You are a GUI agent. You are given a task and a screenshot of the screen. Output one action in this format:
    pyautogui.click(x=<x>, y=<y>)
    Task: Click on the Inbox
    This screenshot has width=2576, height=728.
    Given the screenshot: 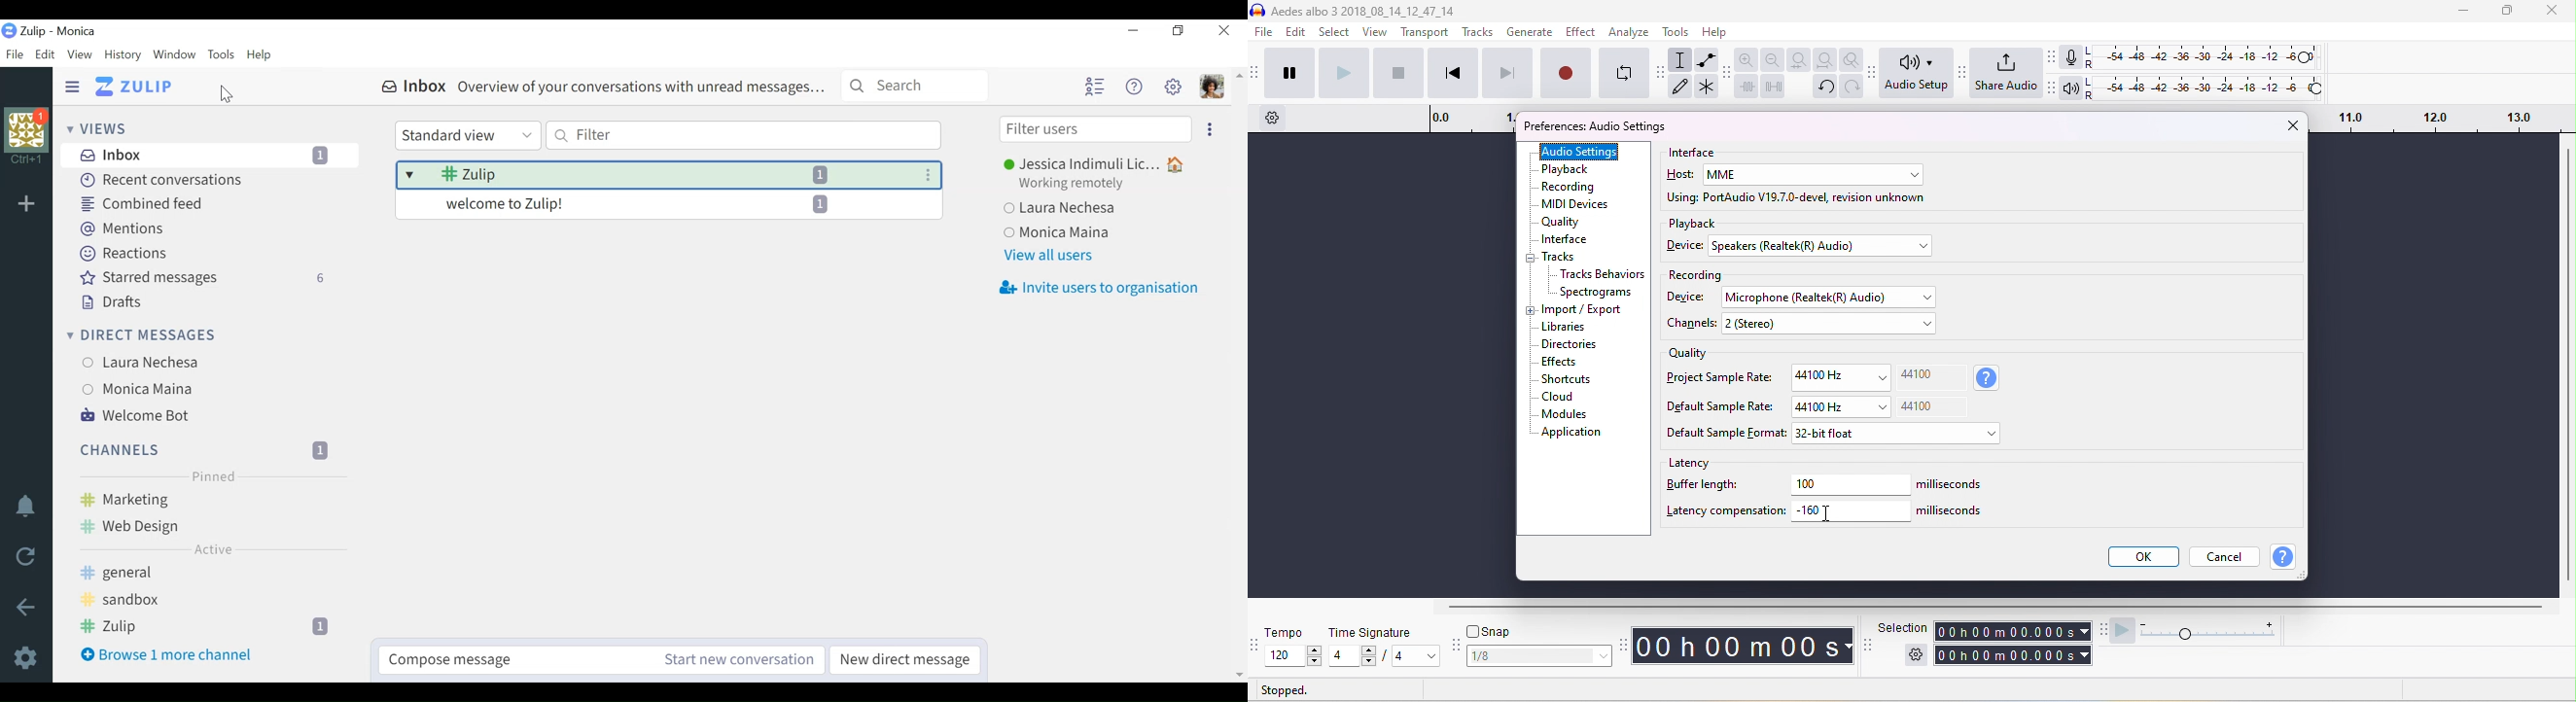 What is the action you would take?
    pyautogui.click(x=208, y=155)
    